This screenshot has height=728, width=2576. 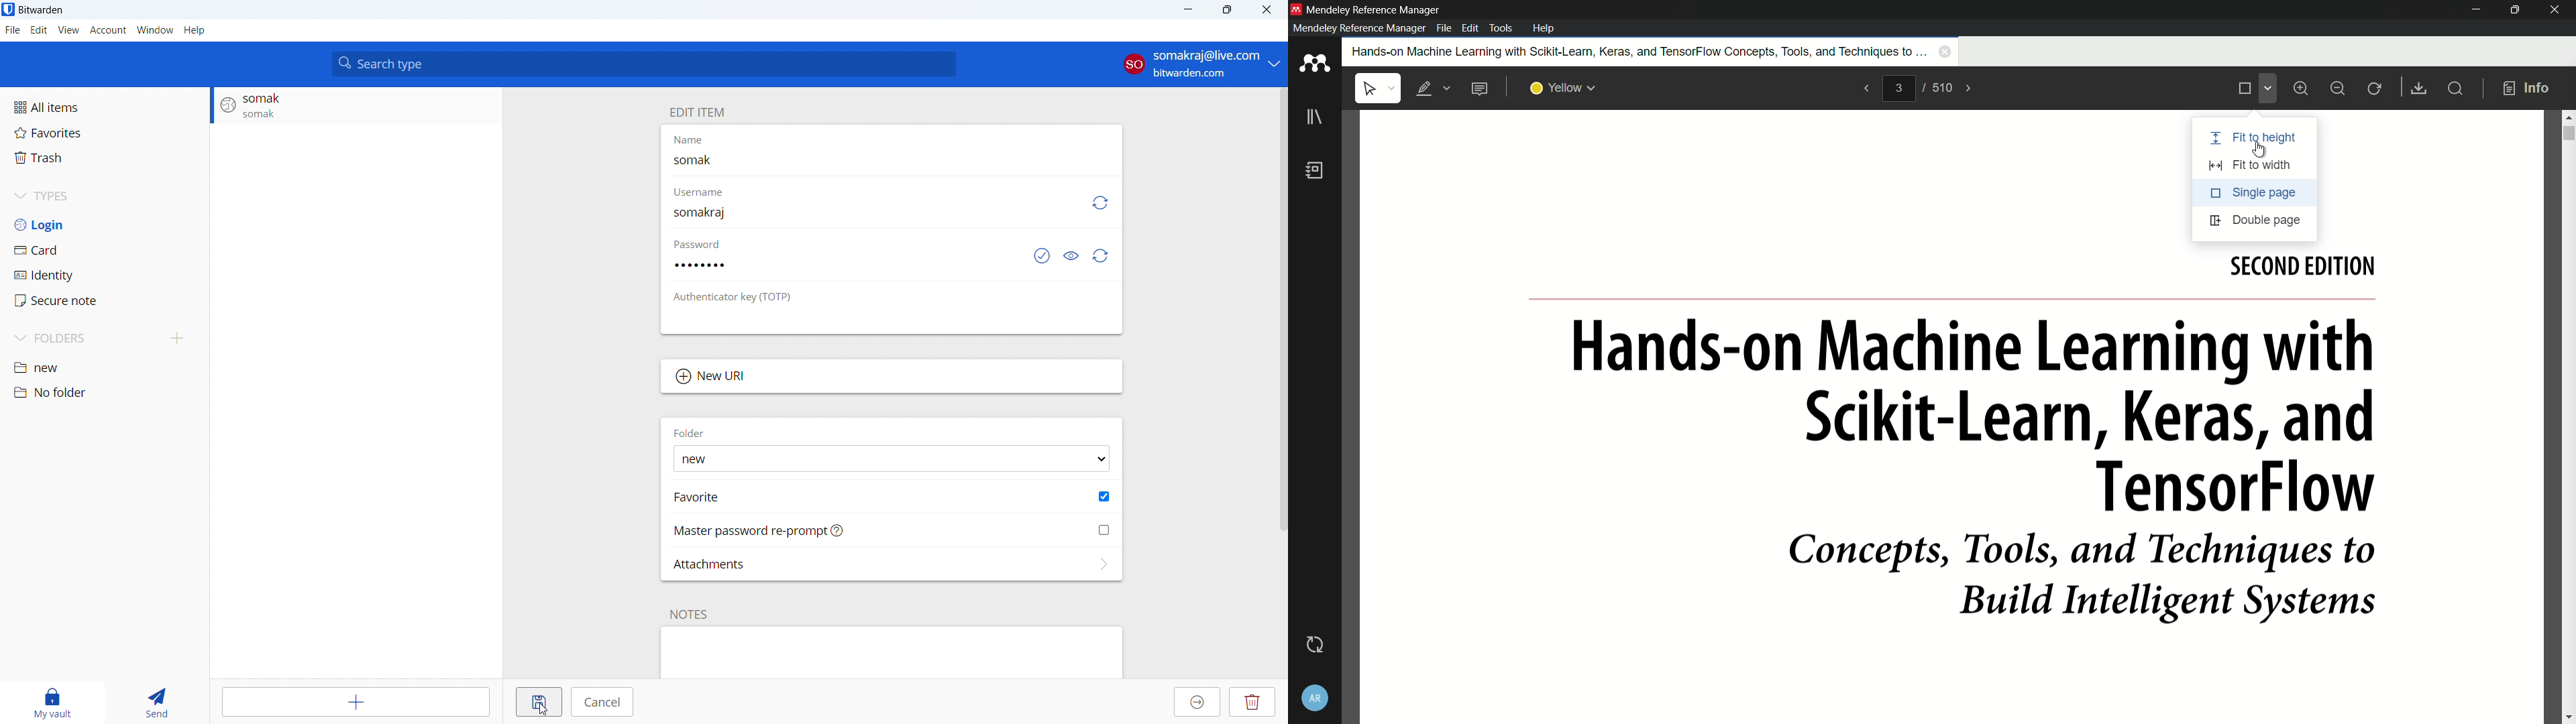 What do you see at coordinates (1470, 28) in the screenshot?
I see `edit menu` at bounding box center [1470, 28].